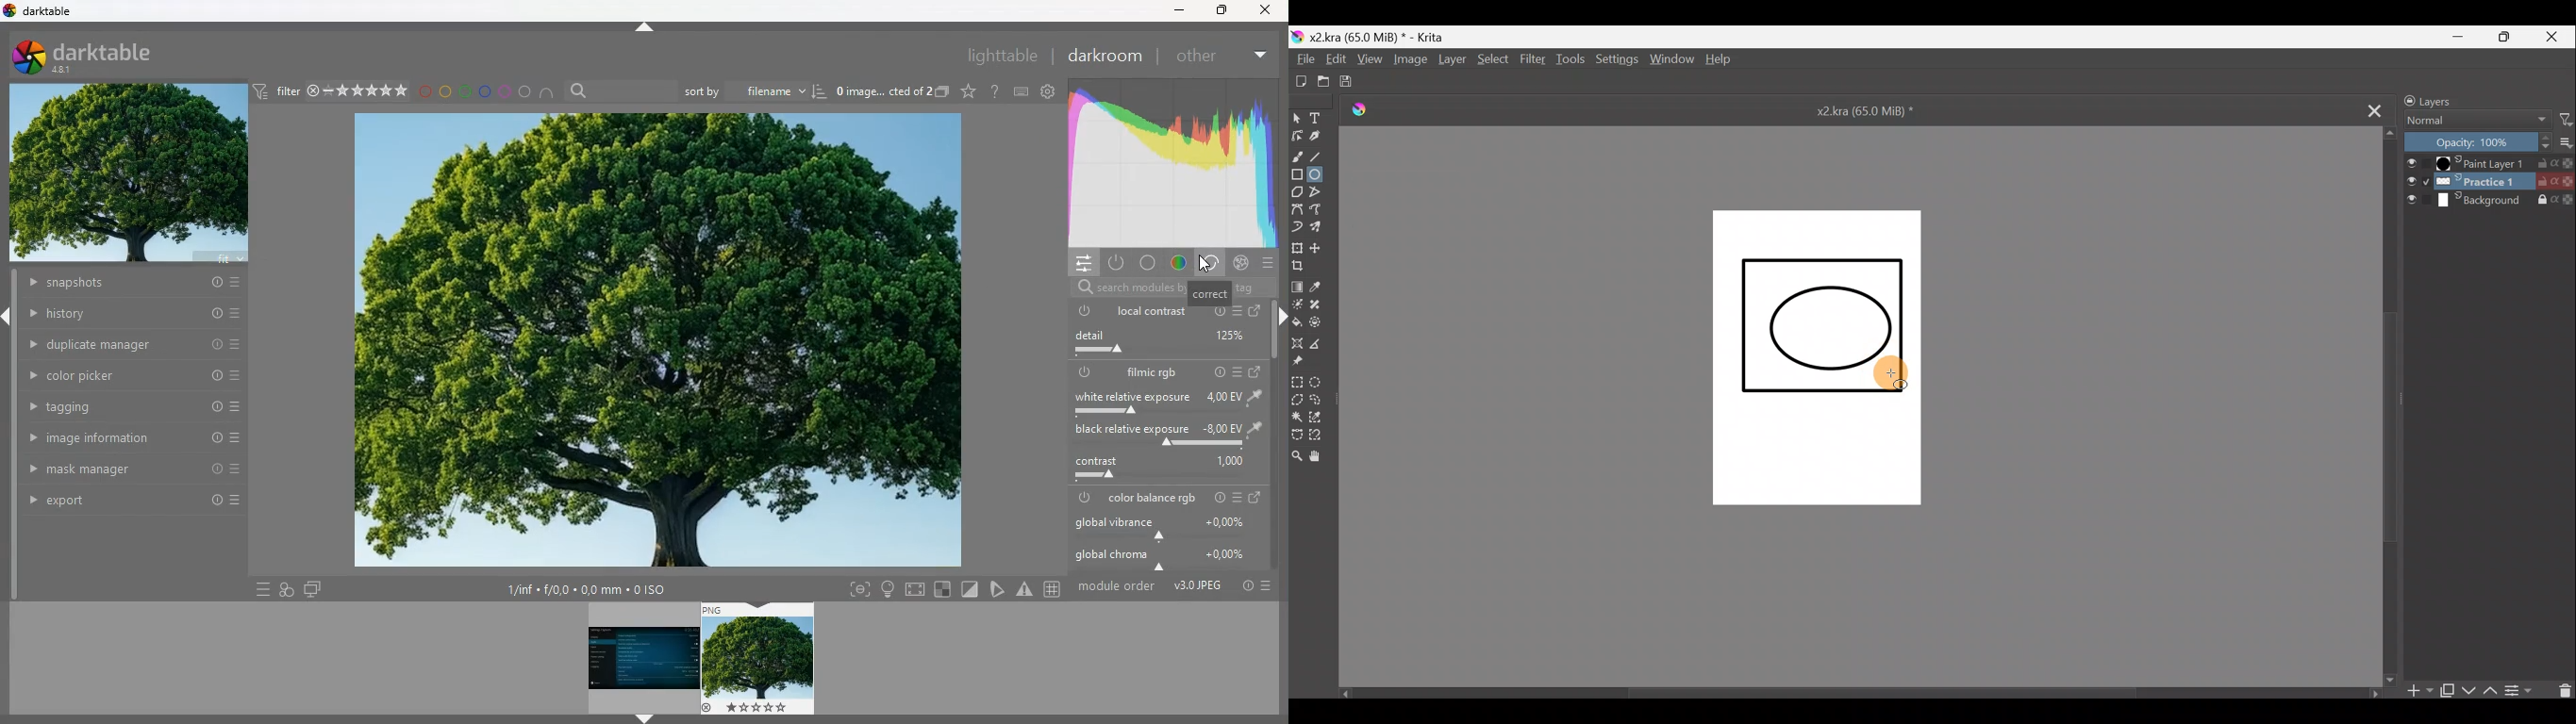  I want to click on Select, so click(1493, 60).